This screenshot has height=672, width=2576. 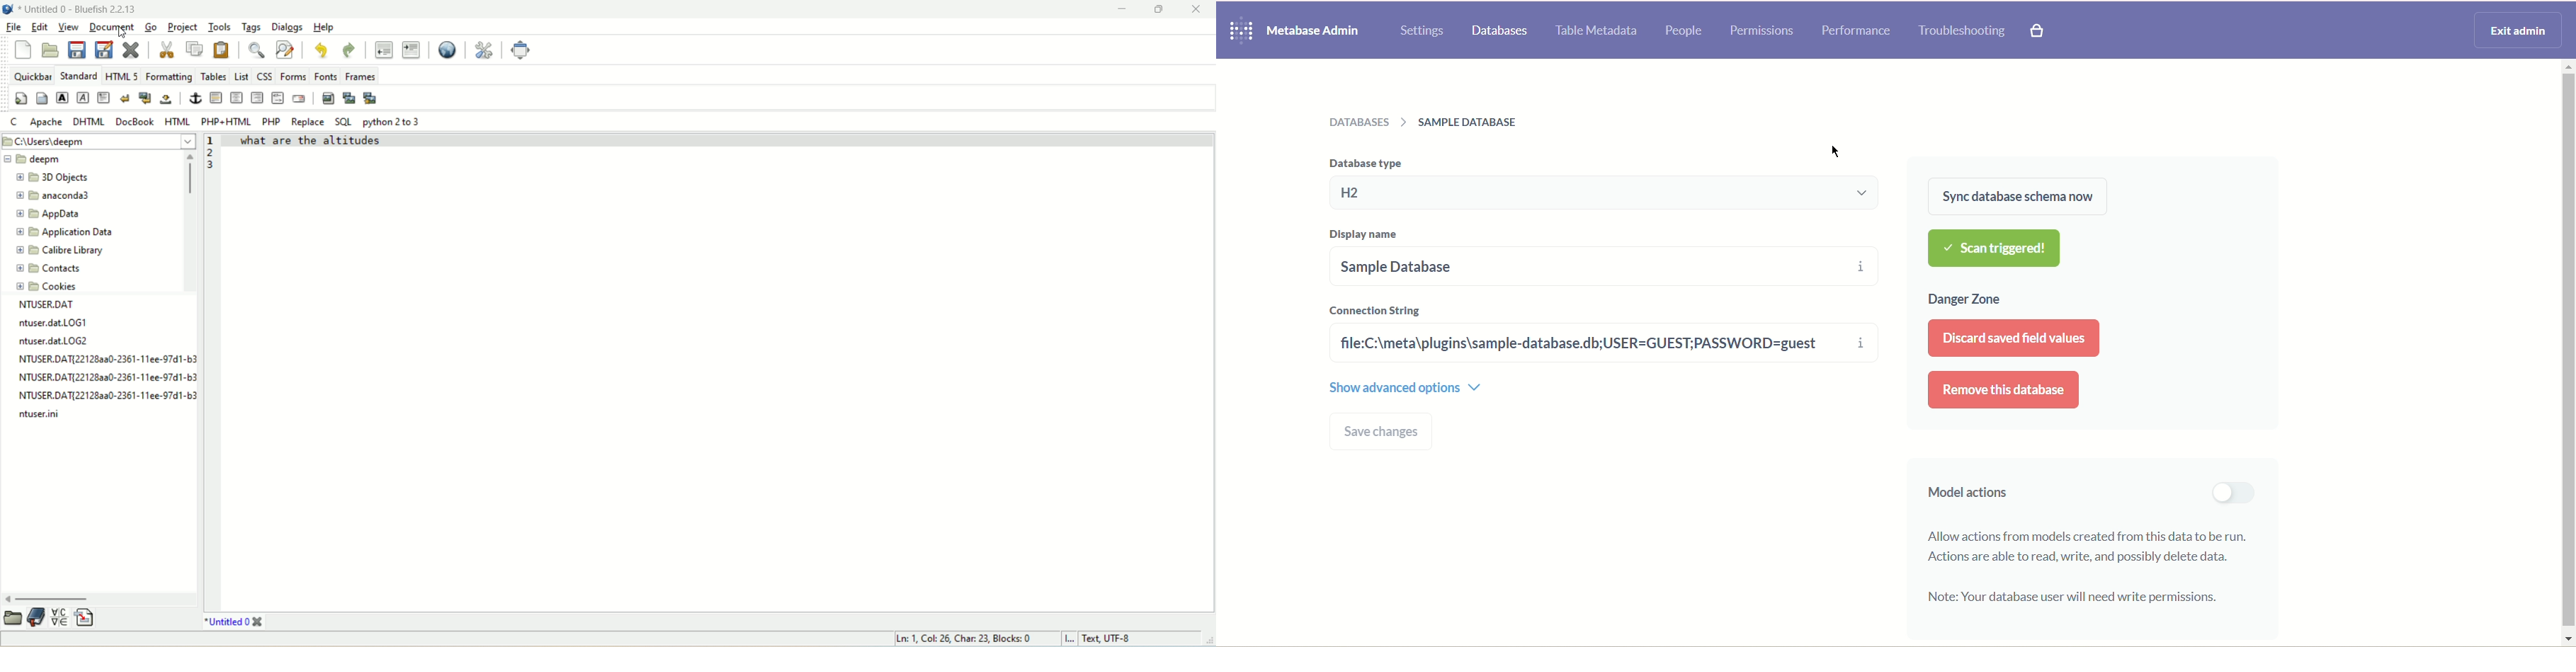 I want to click on DHTML, so click(x=87, y=121).